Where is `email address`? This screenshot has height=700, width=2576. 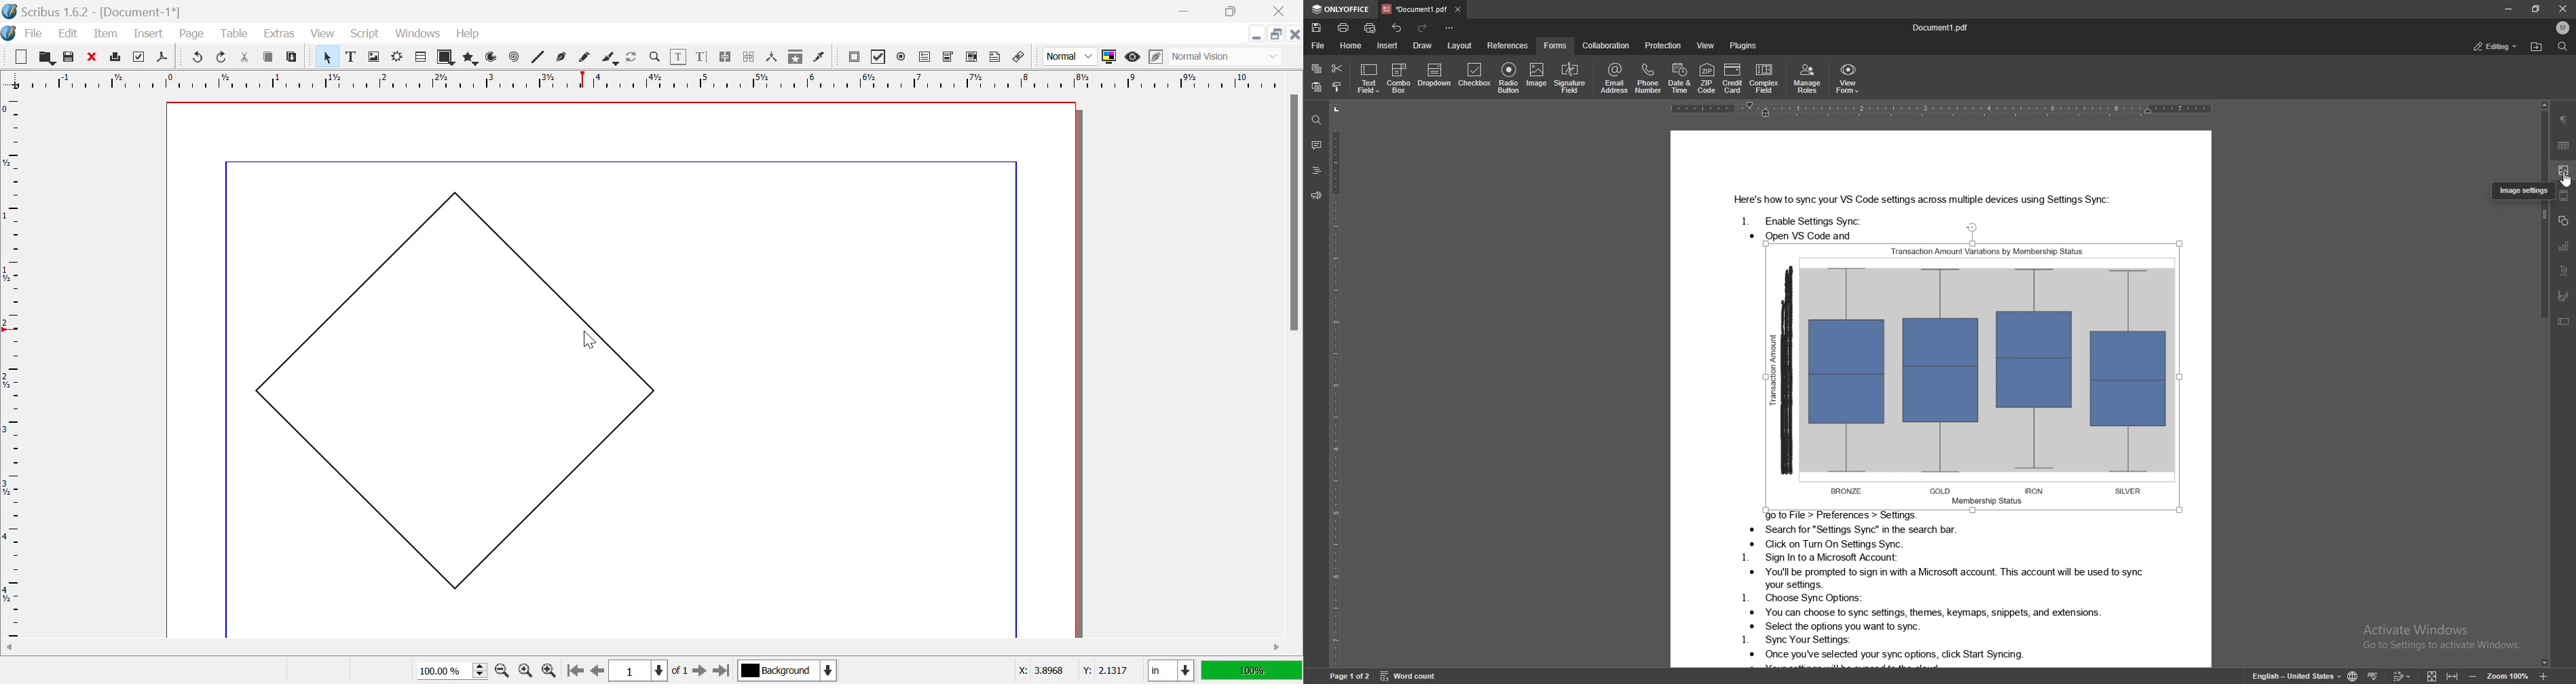
email address is located at coordinates (1614, 78).